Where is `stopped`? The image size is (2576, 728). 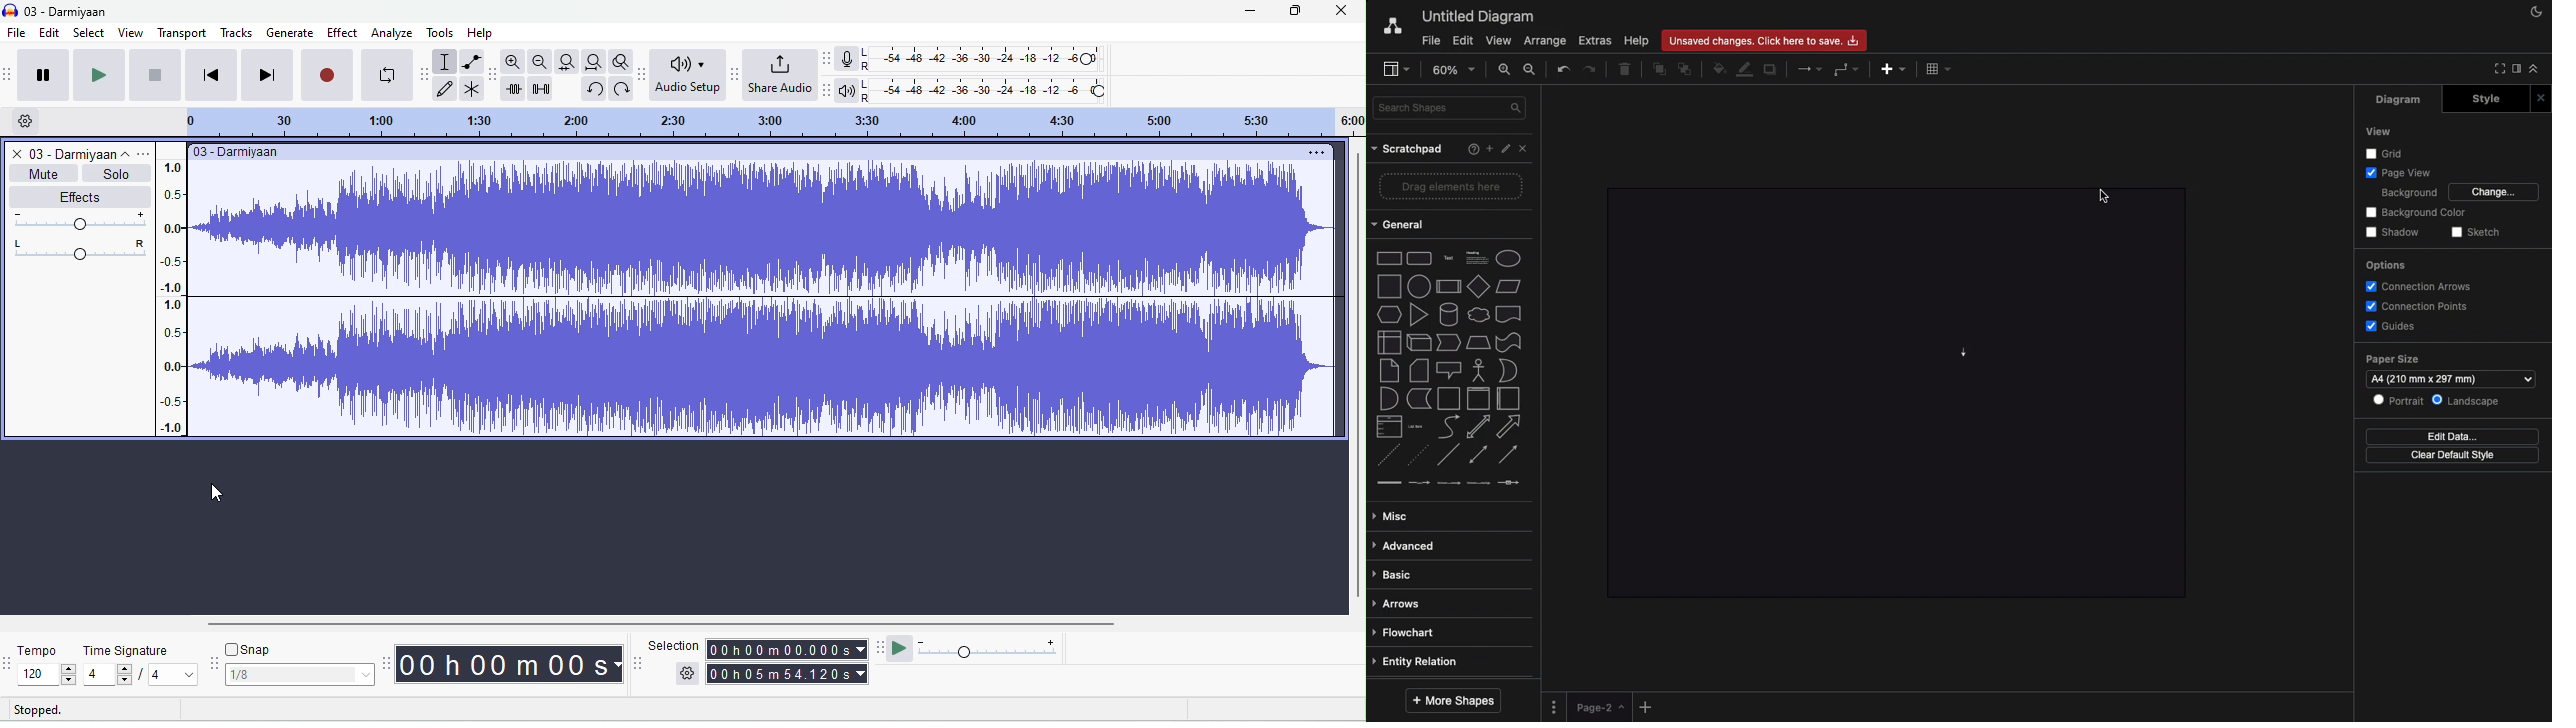 stopped is located at coordinates (46, 710).